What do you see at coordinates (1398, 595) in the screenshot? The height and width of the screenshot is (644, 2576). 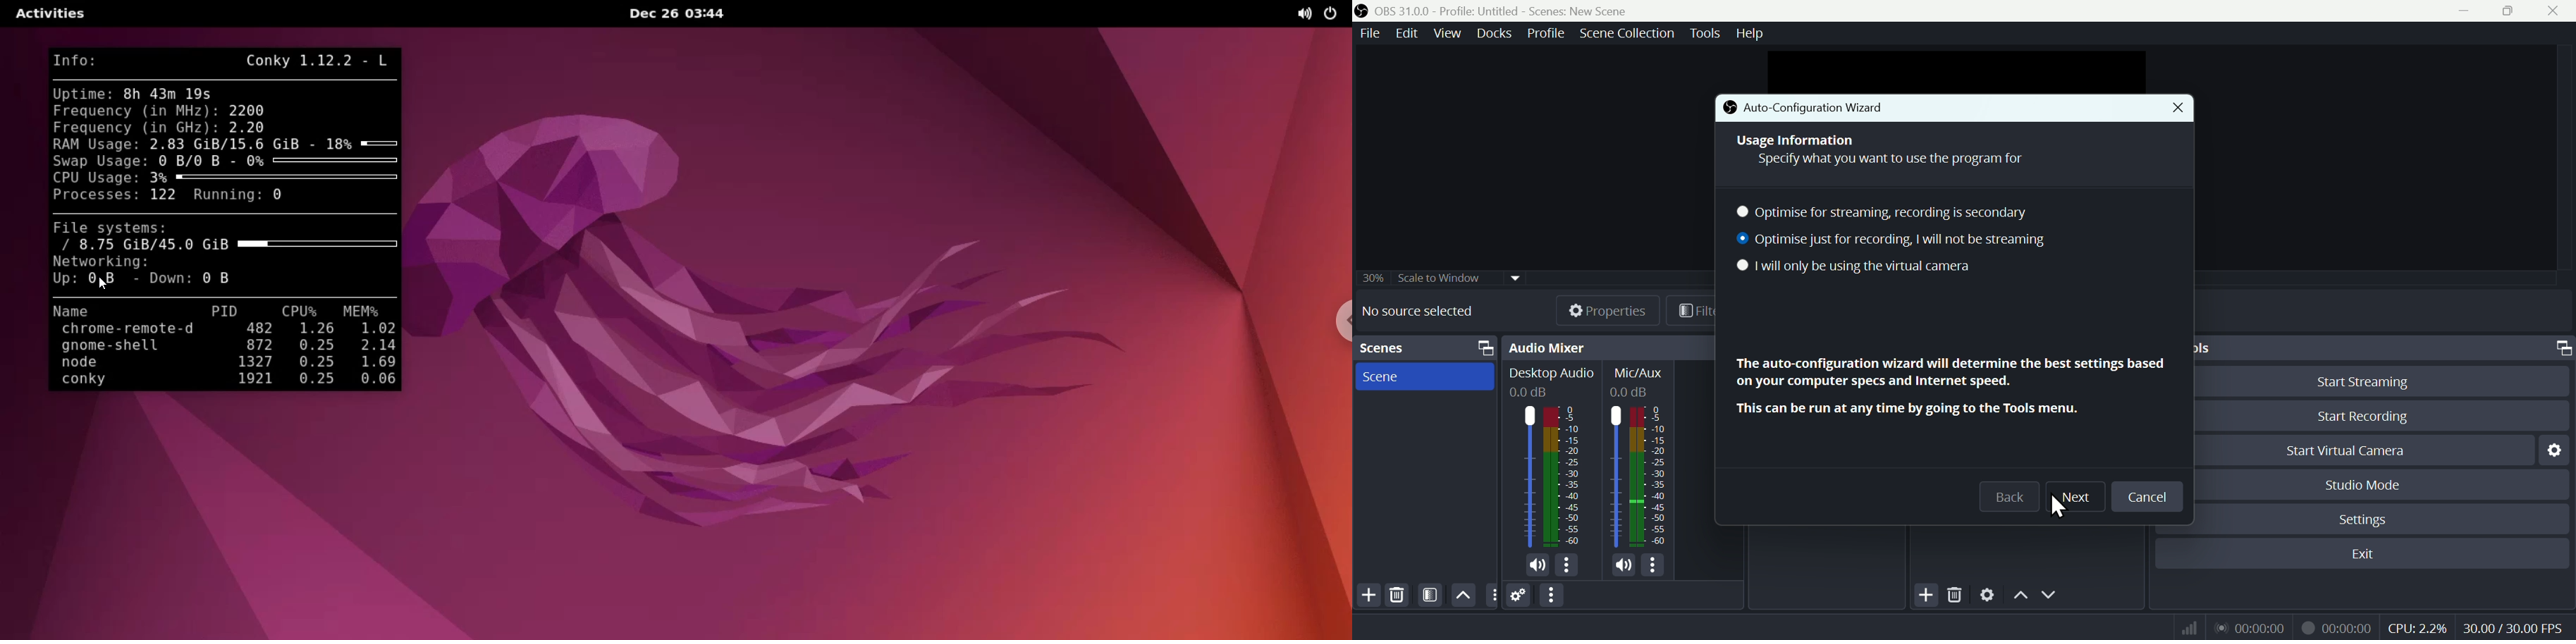 I see `Delete` at bounding box center [1398, 595].